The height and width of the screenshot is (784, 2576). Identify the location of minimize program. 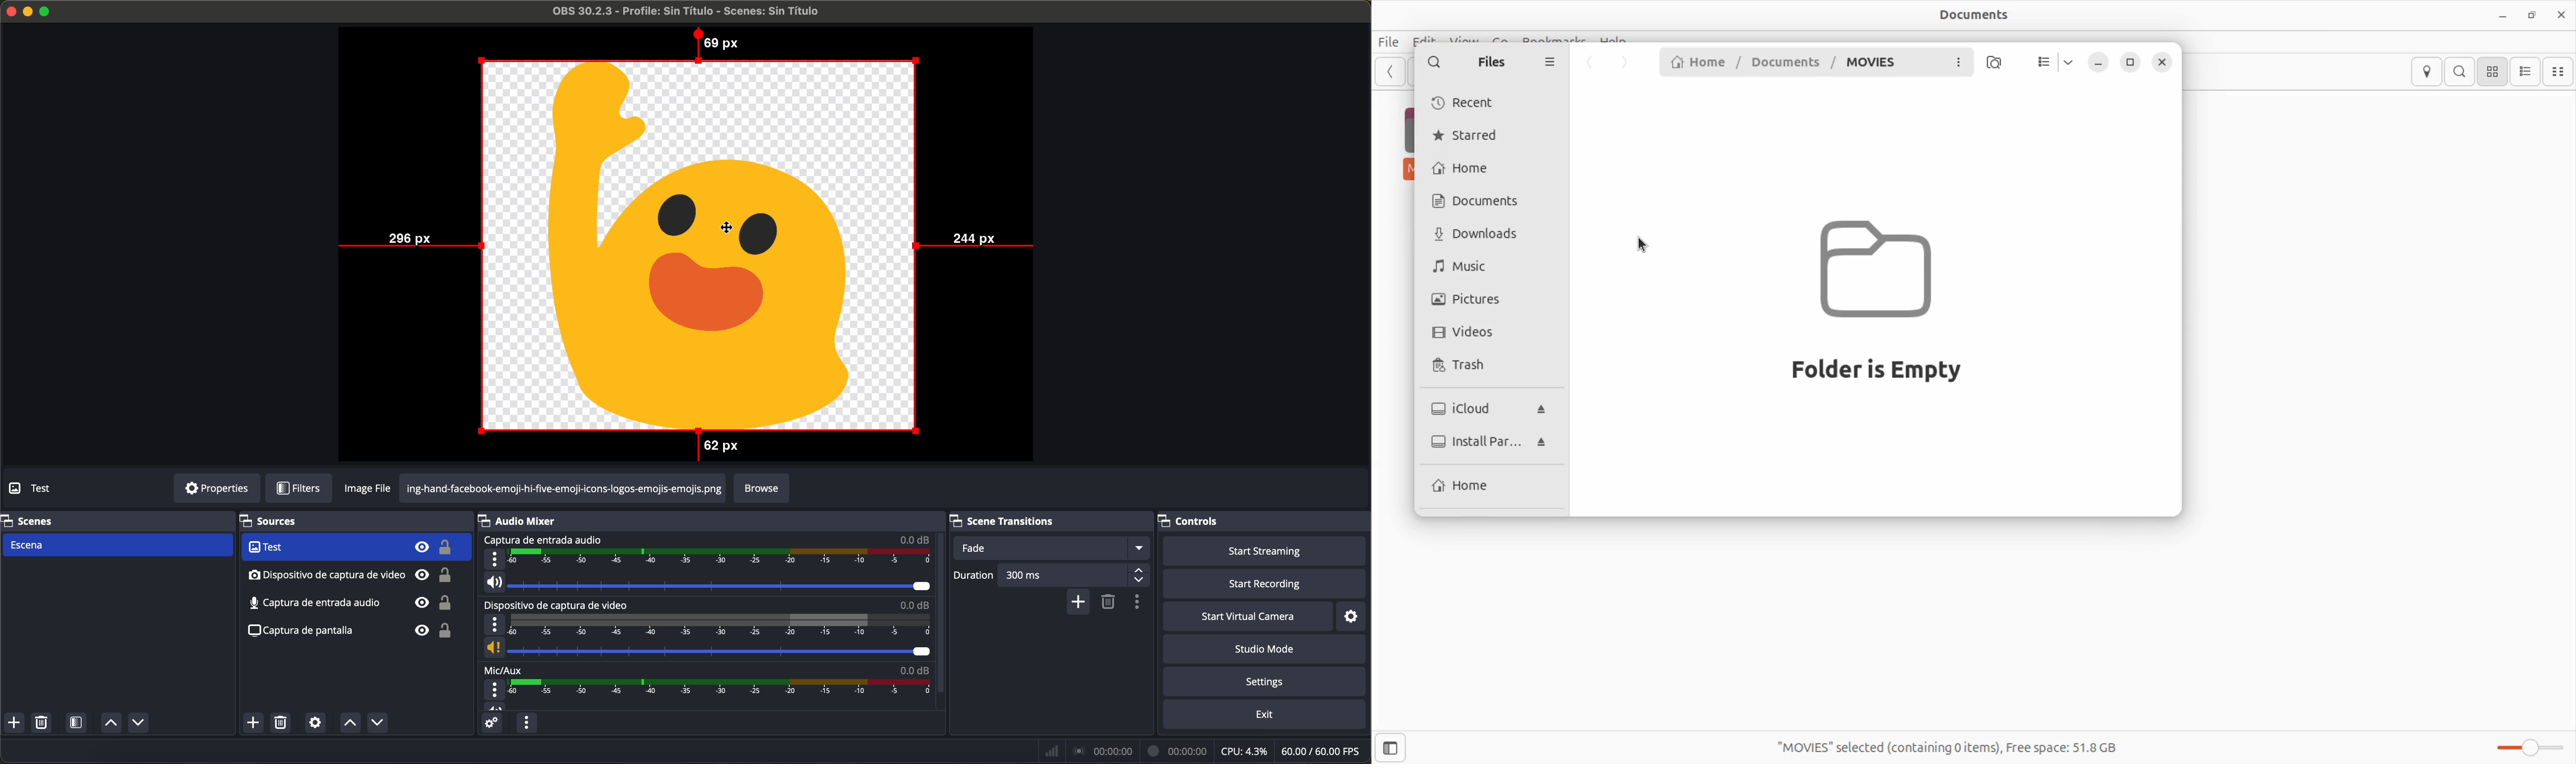
(28, 11).